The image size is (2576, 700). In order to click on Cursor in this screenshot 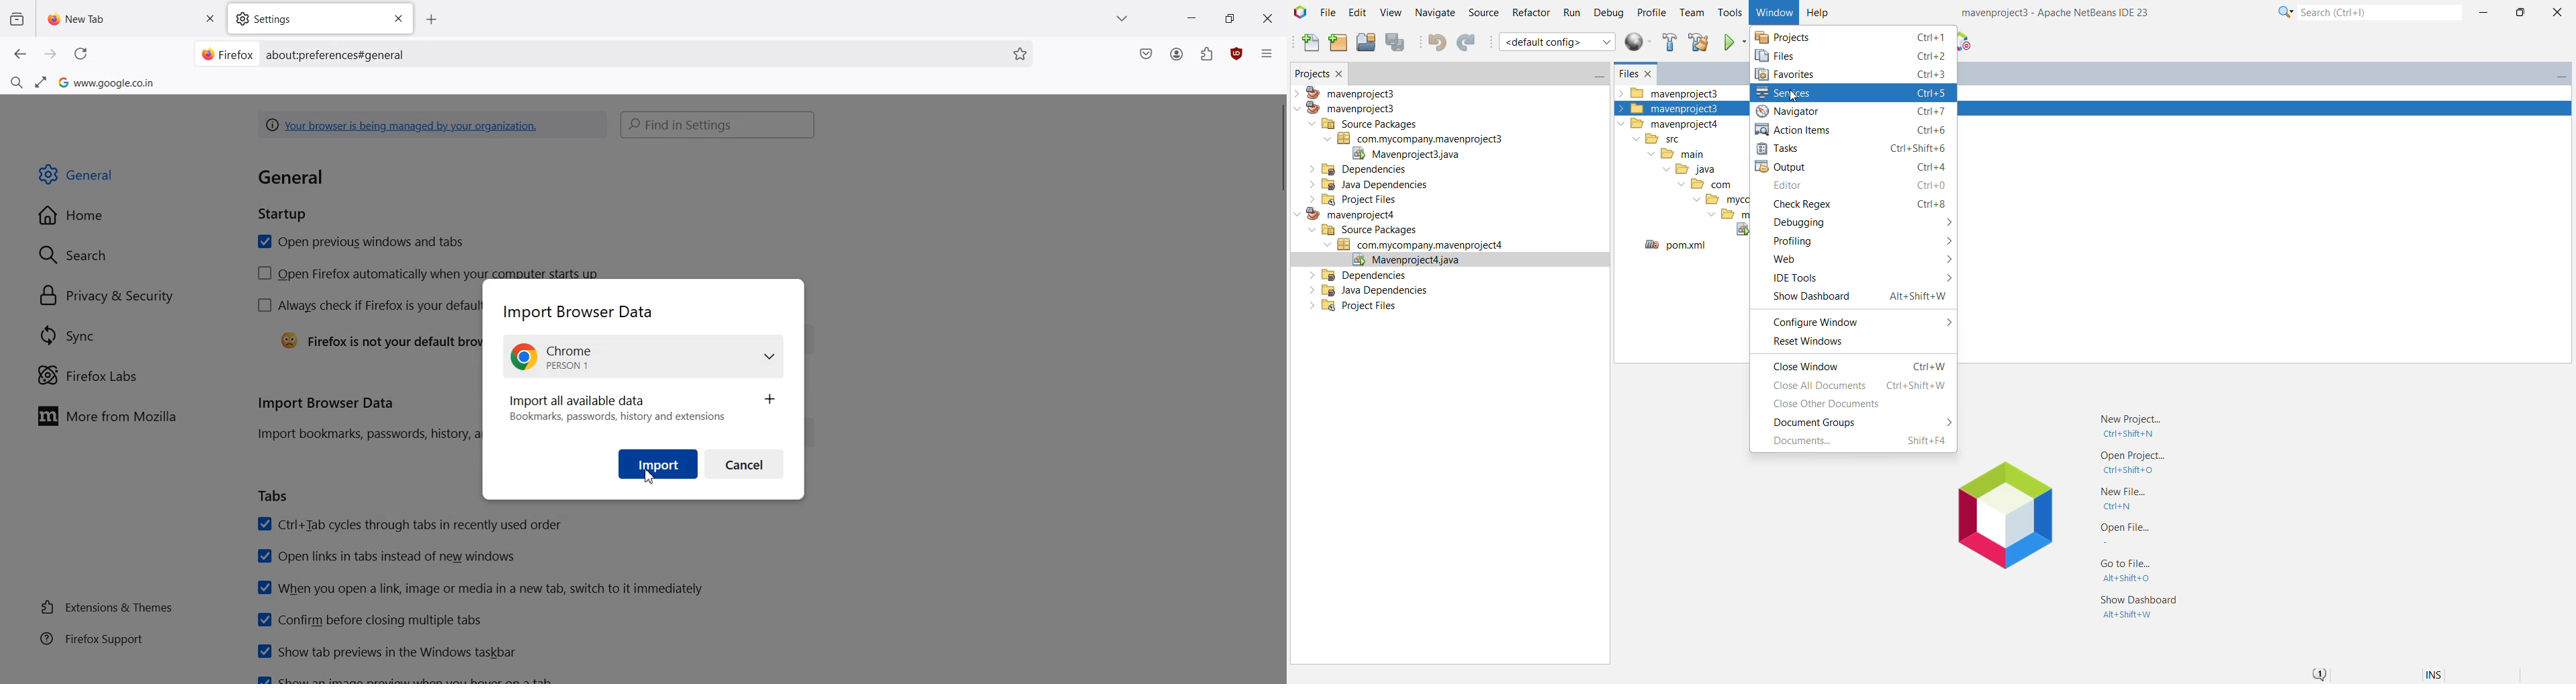, I will do `click(653, 477)`.